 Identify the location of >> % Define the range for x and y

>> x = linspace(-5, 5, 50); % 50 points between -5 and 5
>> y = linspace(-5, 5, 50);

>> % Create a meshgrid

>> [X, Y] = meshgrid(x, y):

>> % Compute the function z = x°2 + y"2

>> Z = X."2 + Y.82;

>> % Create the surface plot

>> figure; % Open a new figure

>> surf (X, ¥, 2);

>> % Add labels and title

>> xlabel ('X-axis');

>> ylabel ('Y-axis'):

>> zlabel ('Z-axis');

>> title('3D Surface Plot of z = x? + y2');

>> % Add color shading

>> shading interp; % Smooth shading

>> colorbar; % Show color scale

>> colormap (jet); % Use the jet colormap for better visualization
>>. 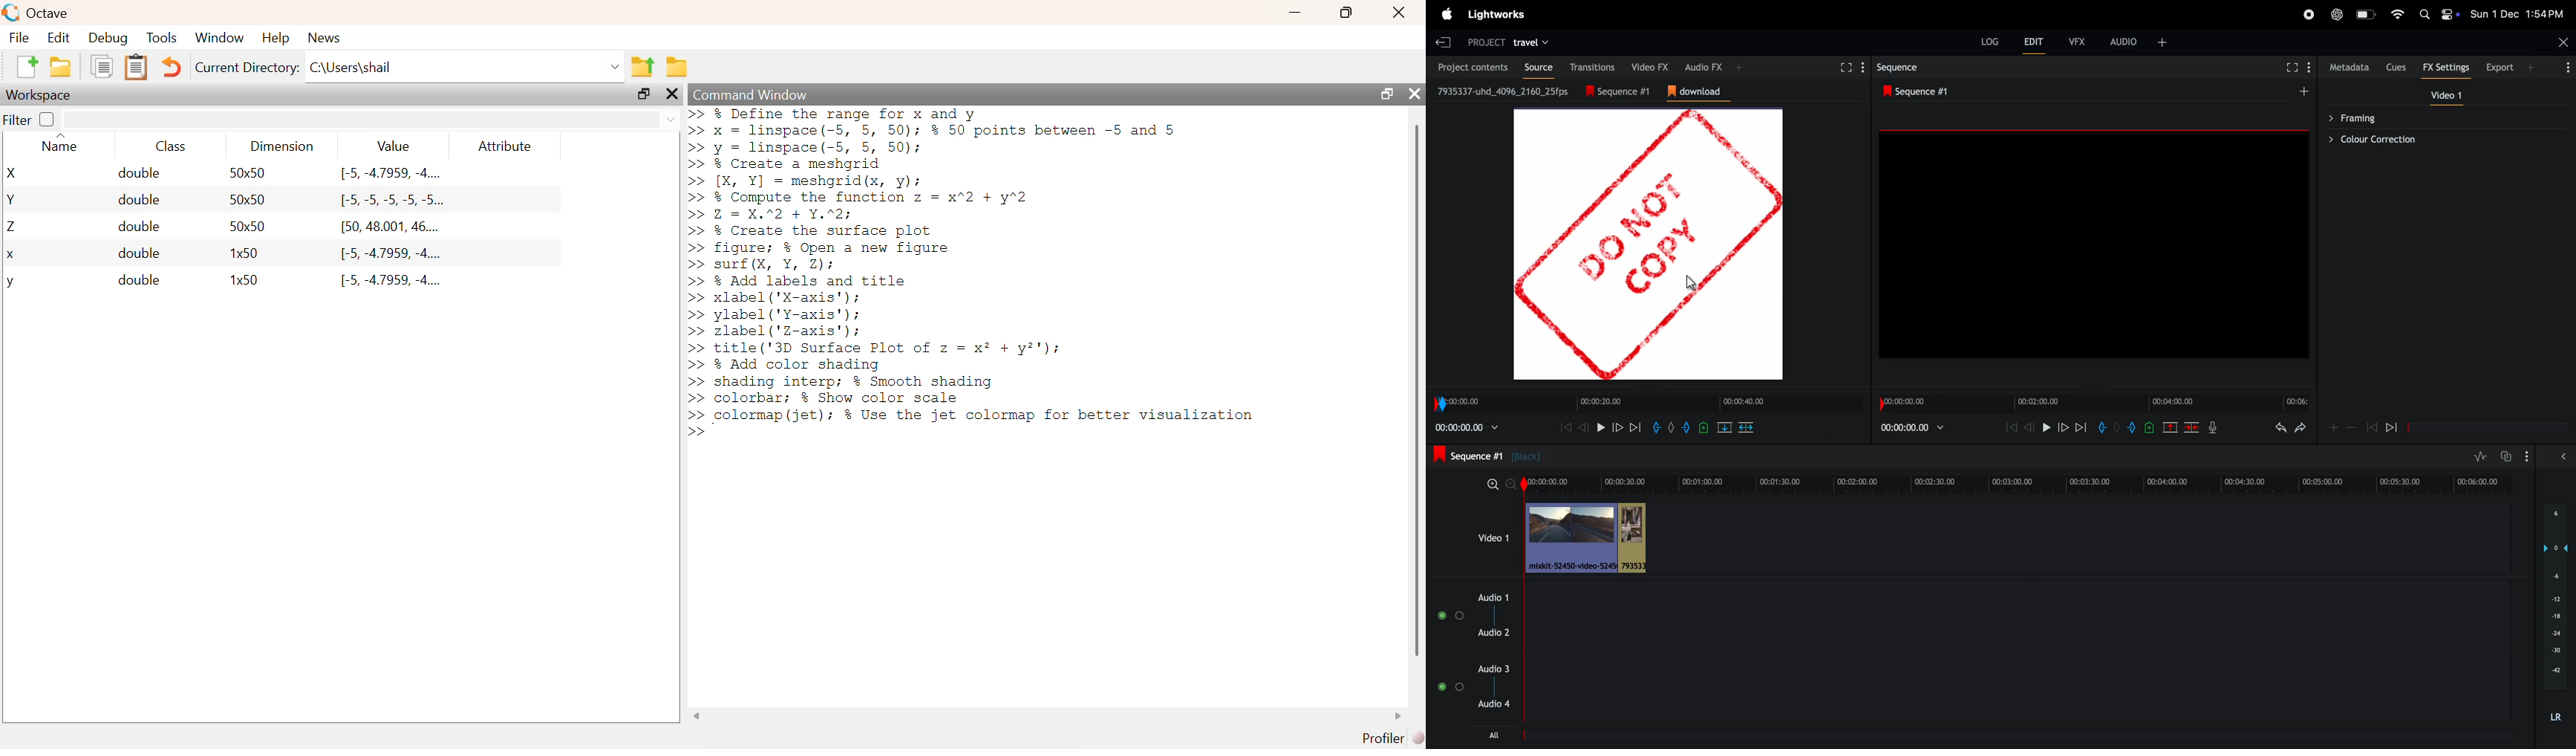
(977, 273).